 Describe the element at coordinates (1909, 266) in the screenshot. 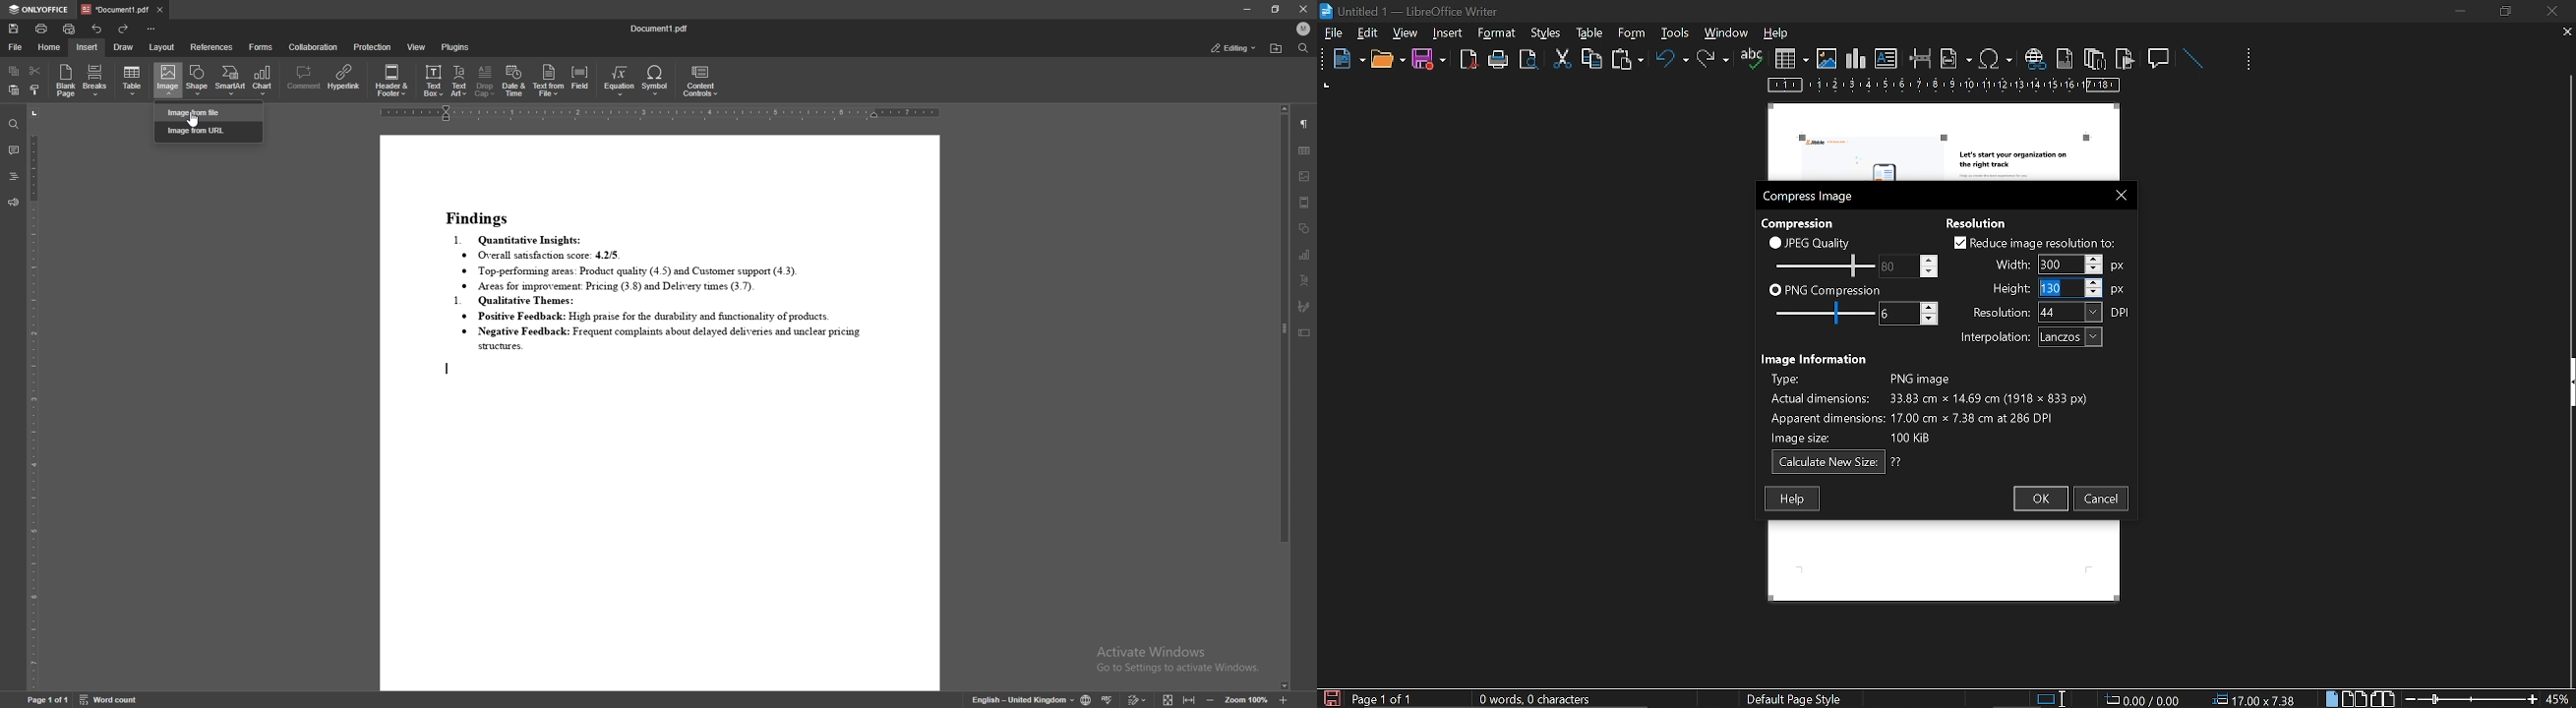

I see `change jpeg quality ` at that location.